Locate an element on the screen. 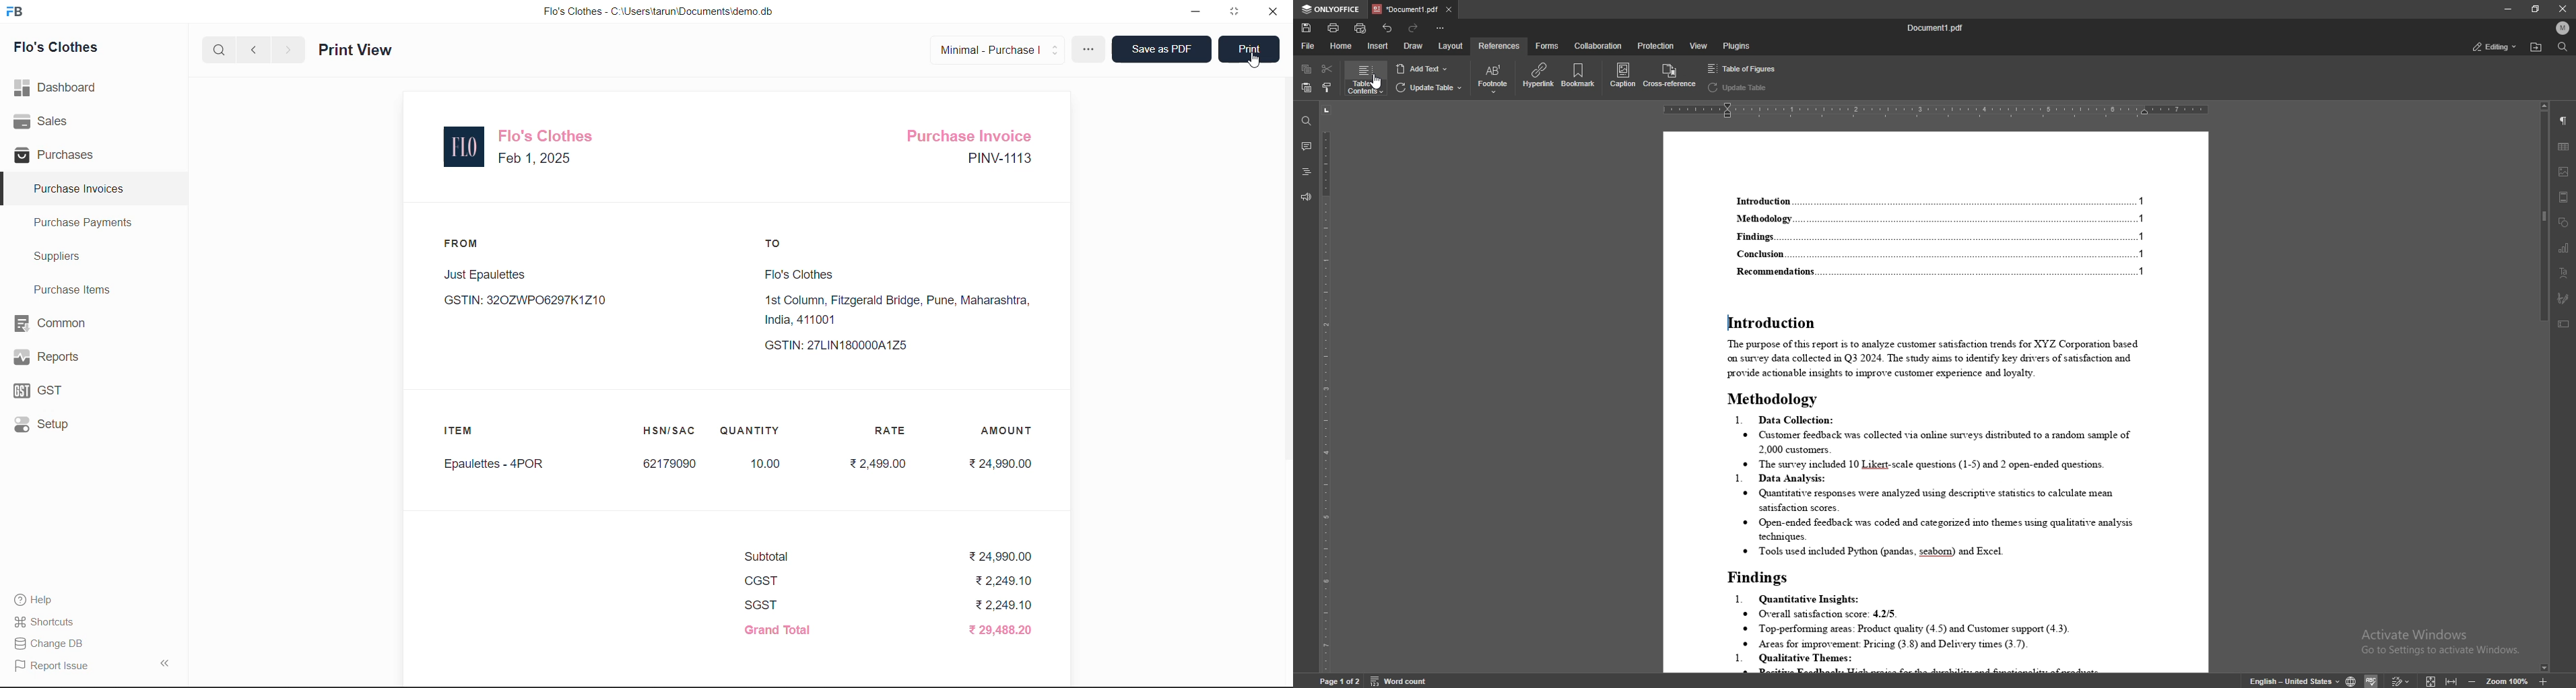 Image resolution: width=2576 pixels, height=700 pixels. FROM is located at coordinates (468, 242).